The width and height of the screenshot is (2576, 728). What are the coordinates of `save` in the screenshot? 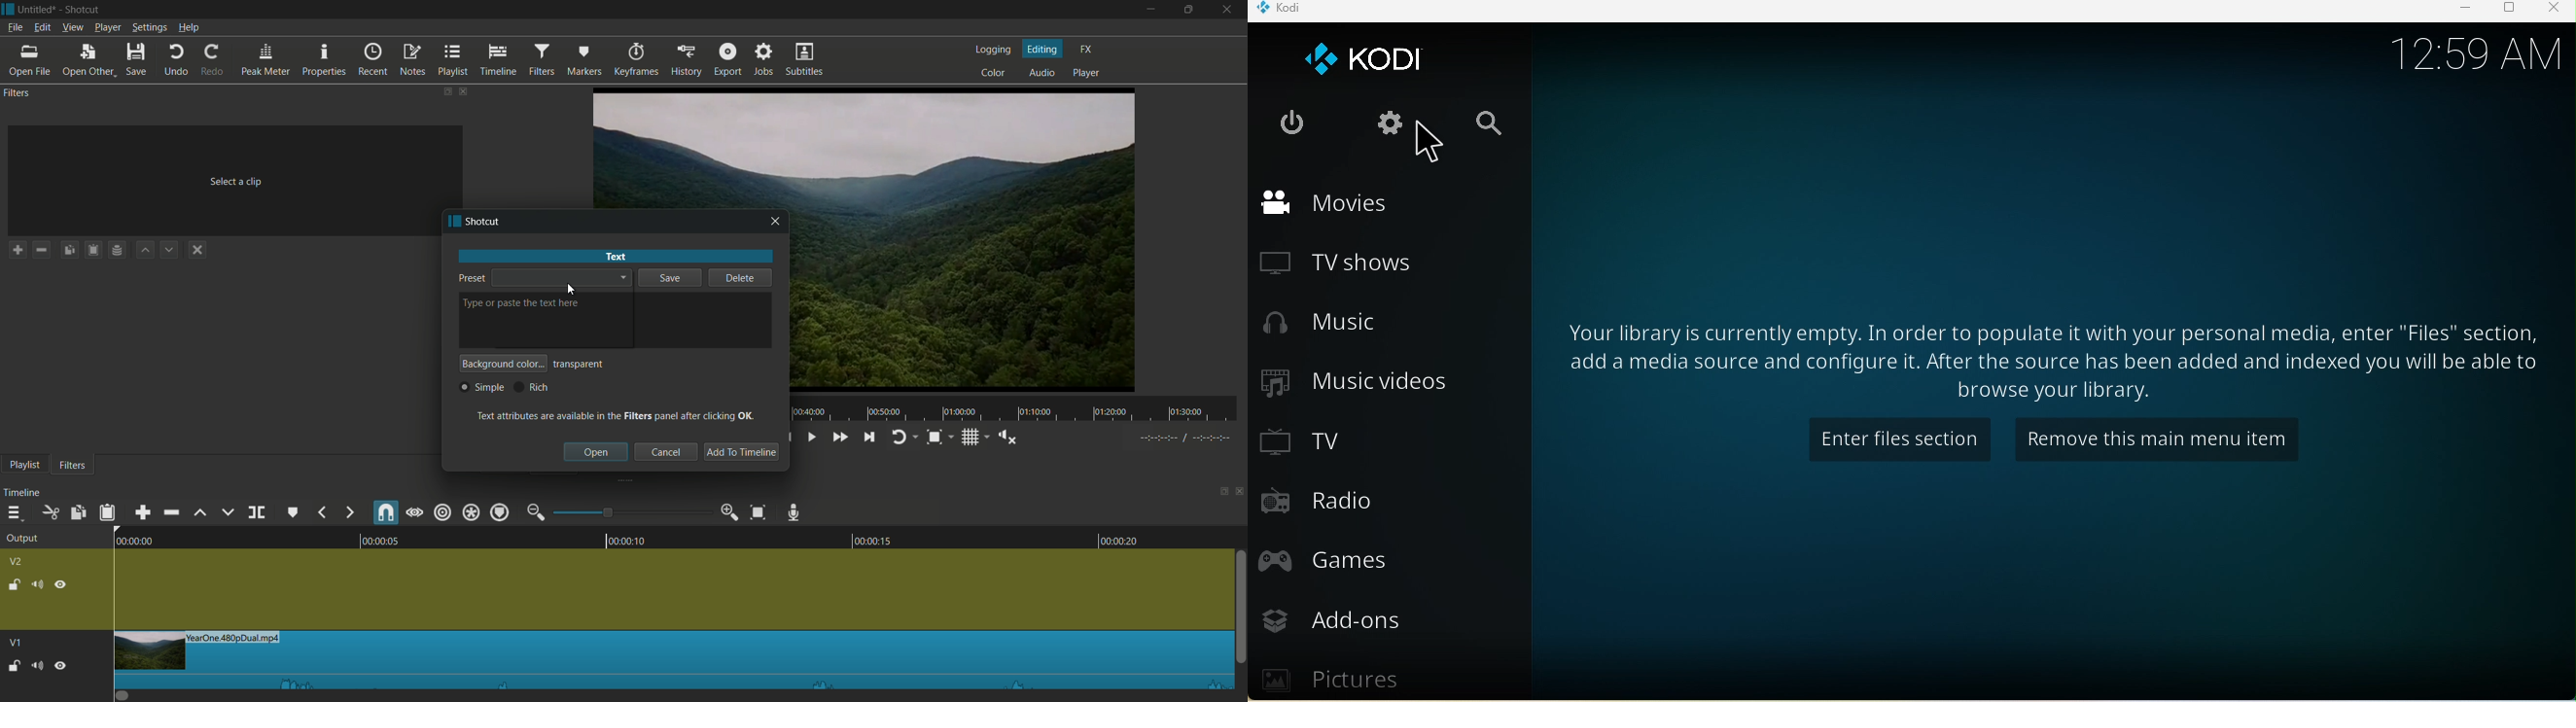 It's located at (136, 60).